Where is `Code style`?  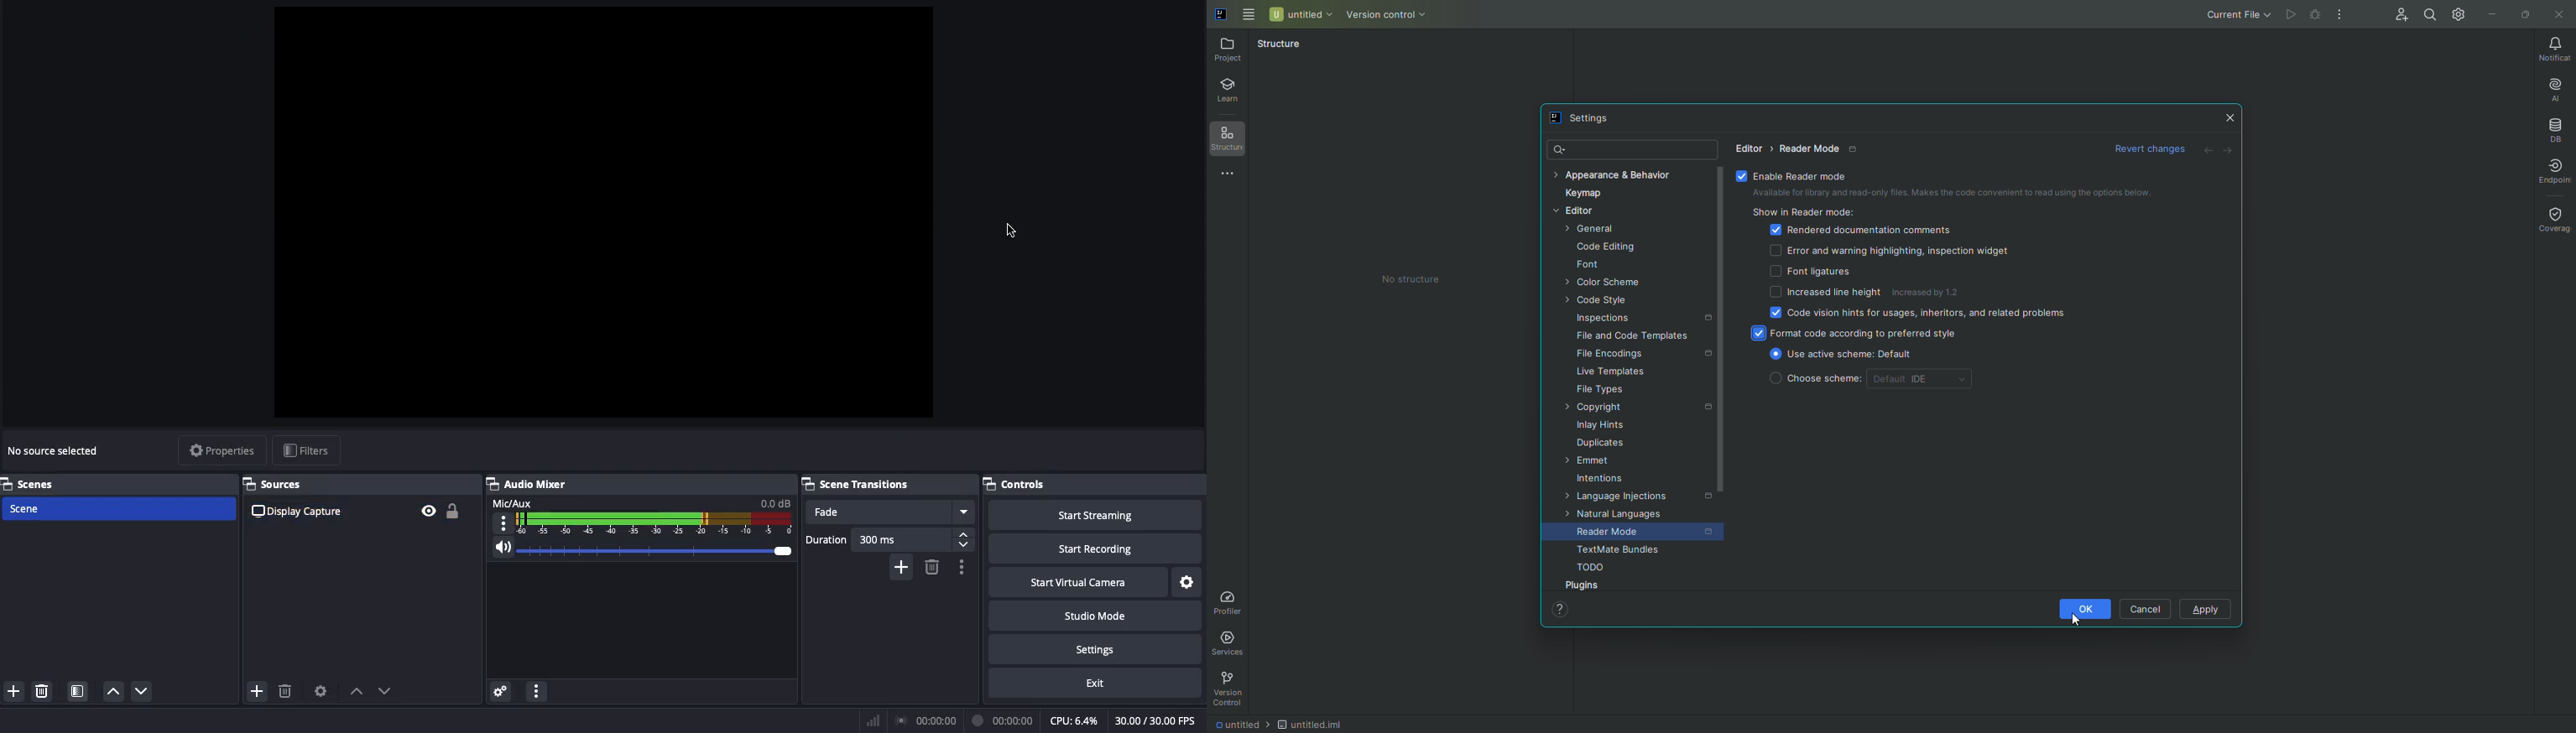
Code style is located at coordinates (1590, 302).